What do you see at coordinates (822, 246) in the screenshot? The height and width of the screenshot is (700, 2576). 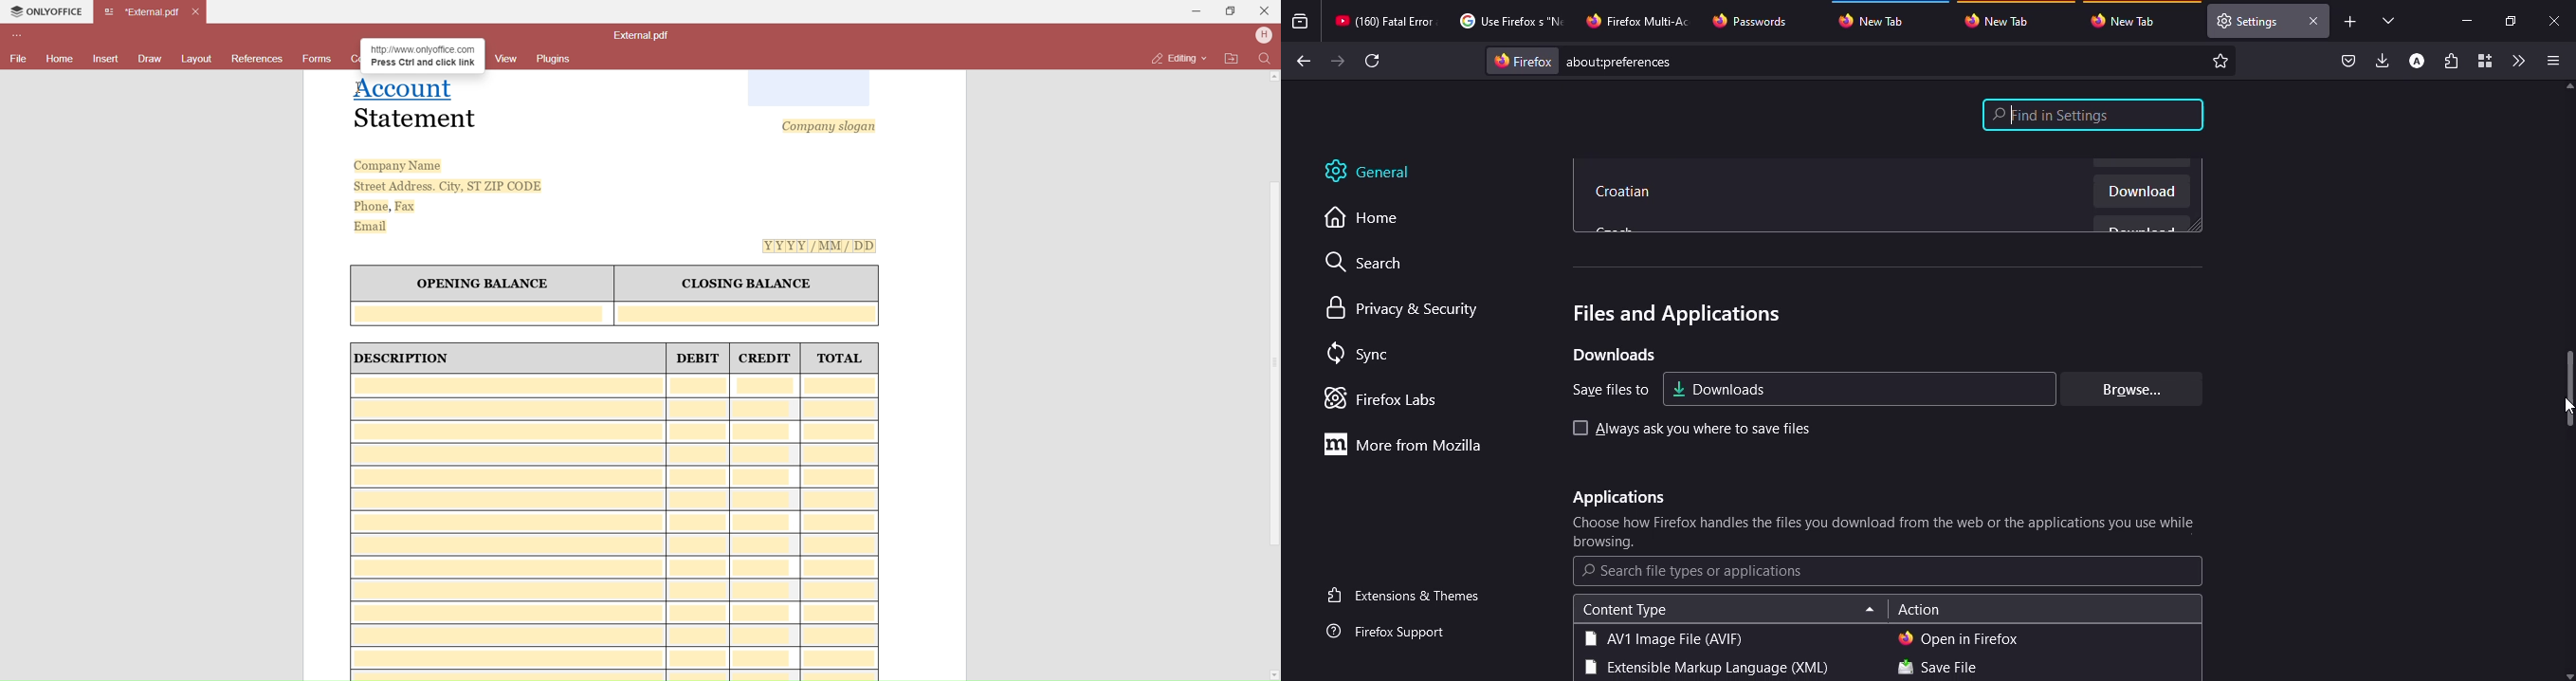 I see `[Y[Y[Y[Y[/MM/ DD]` at bounding box center [822, 246].